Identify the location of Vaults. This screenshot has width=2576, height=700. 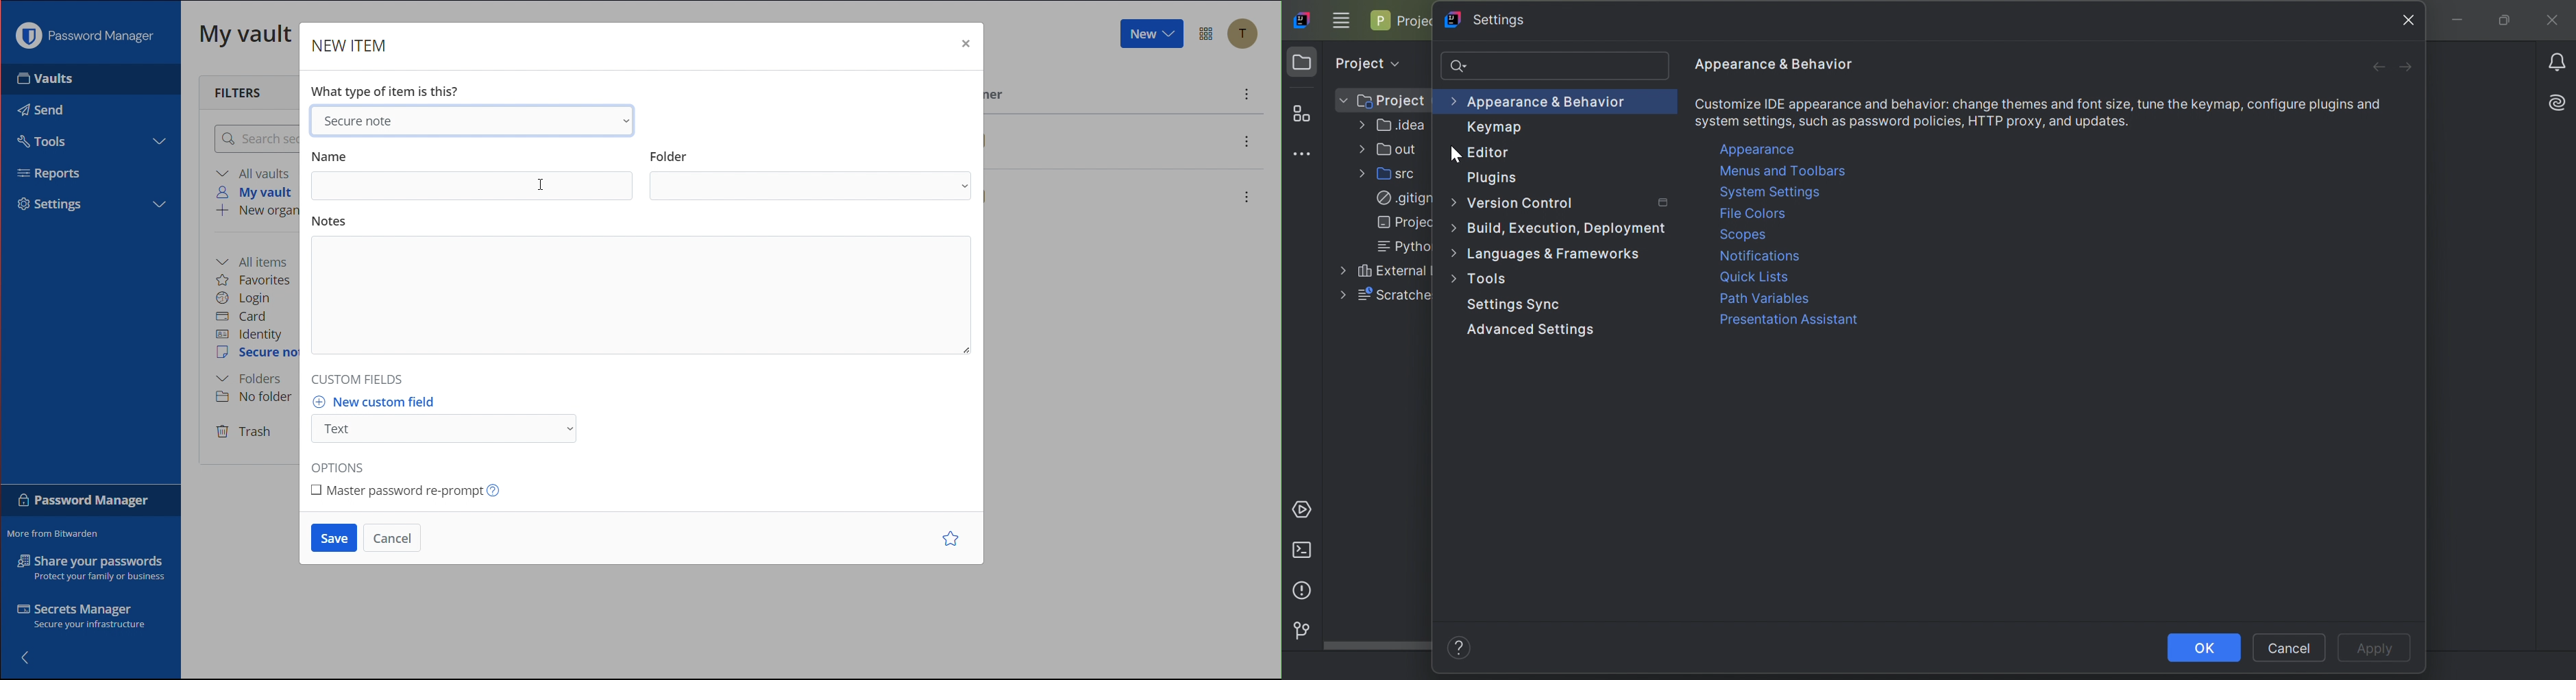
(45, 83).